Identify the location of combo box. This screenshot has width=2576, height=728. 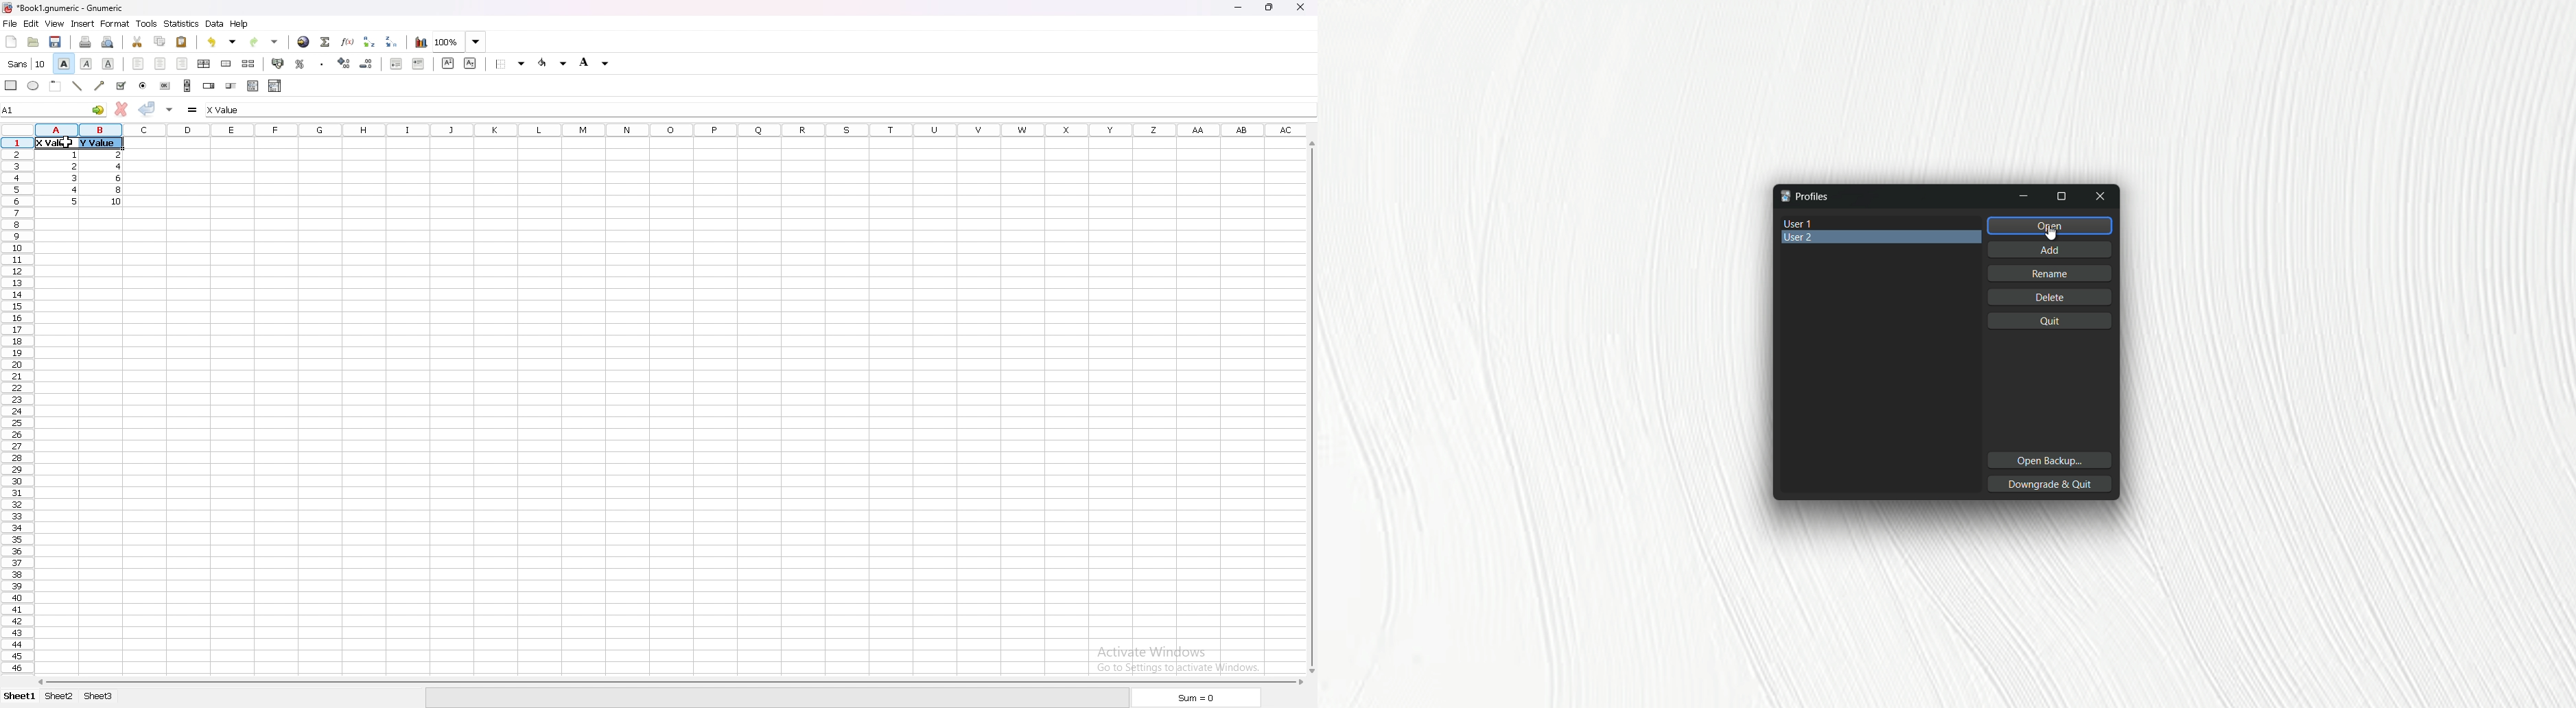
(274, 85).